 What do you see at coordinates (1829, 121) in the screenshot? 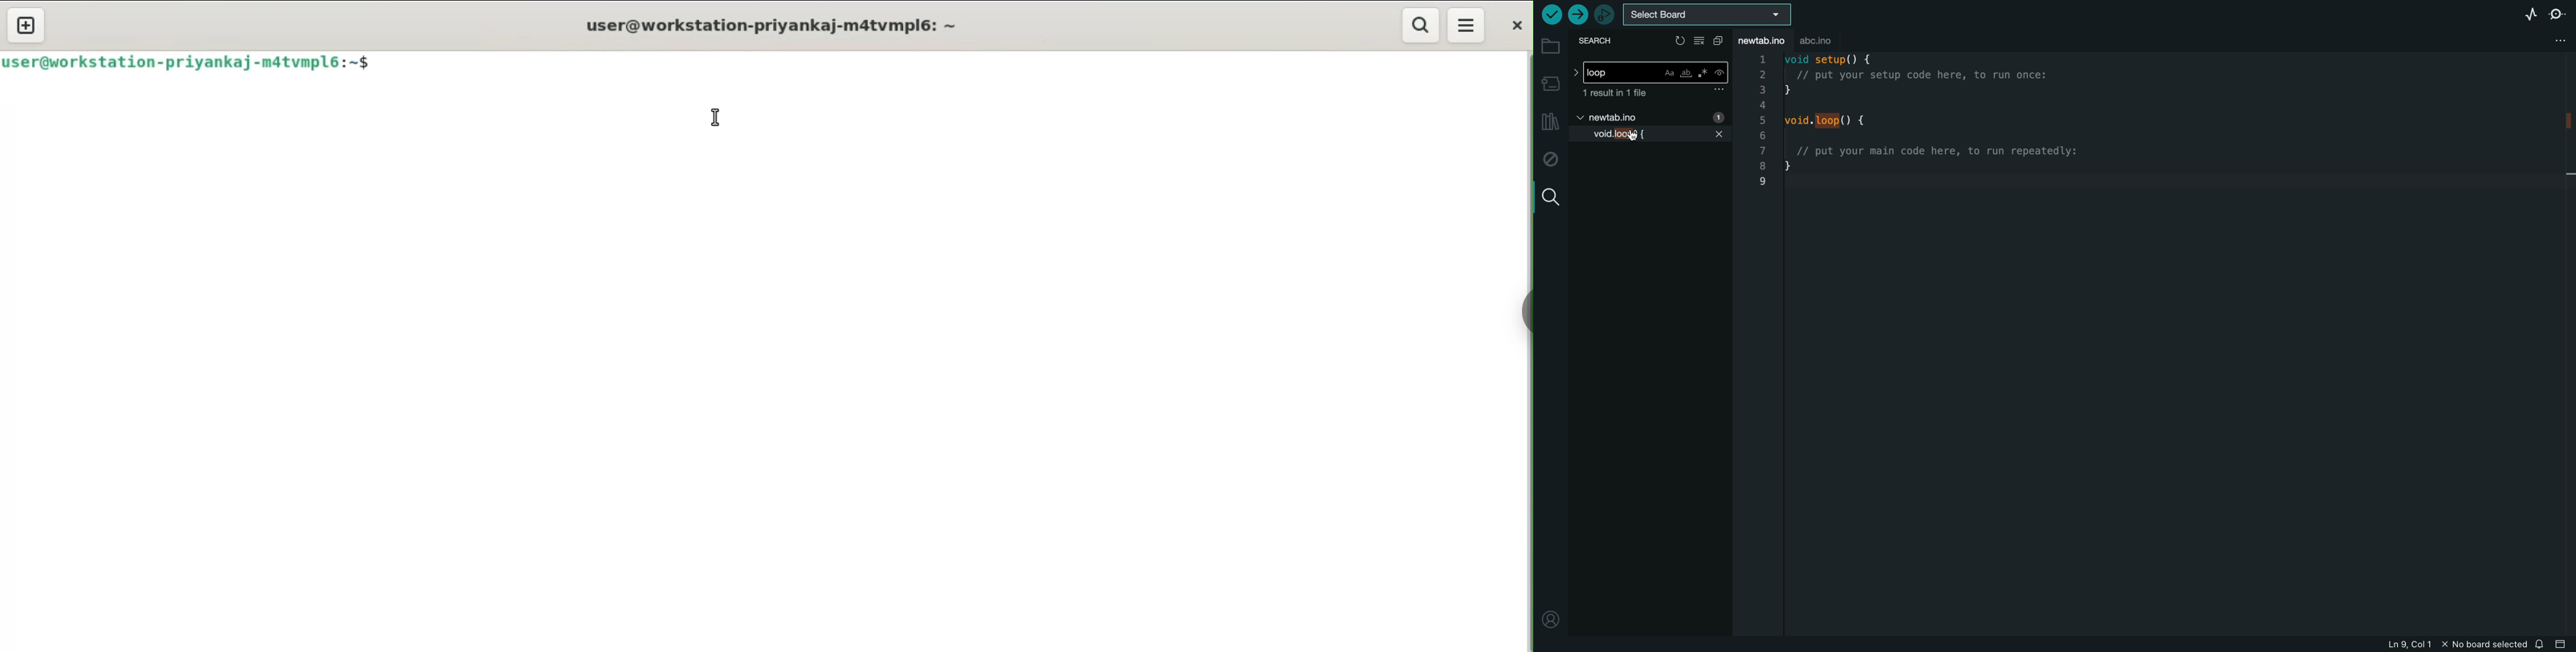
I see `search highlight` at bounding box center [1829, 121].